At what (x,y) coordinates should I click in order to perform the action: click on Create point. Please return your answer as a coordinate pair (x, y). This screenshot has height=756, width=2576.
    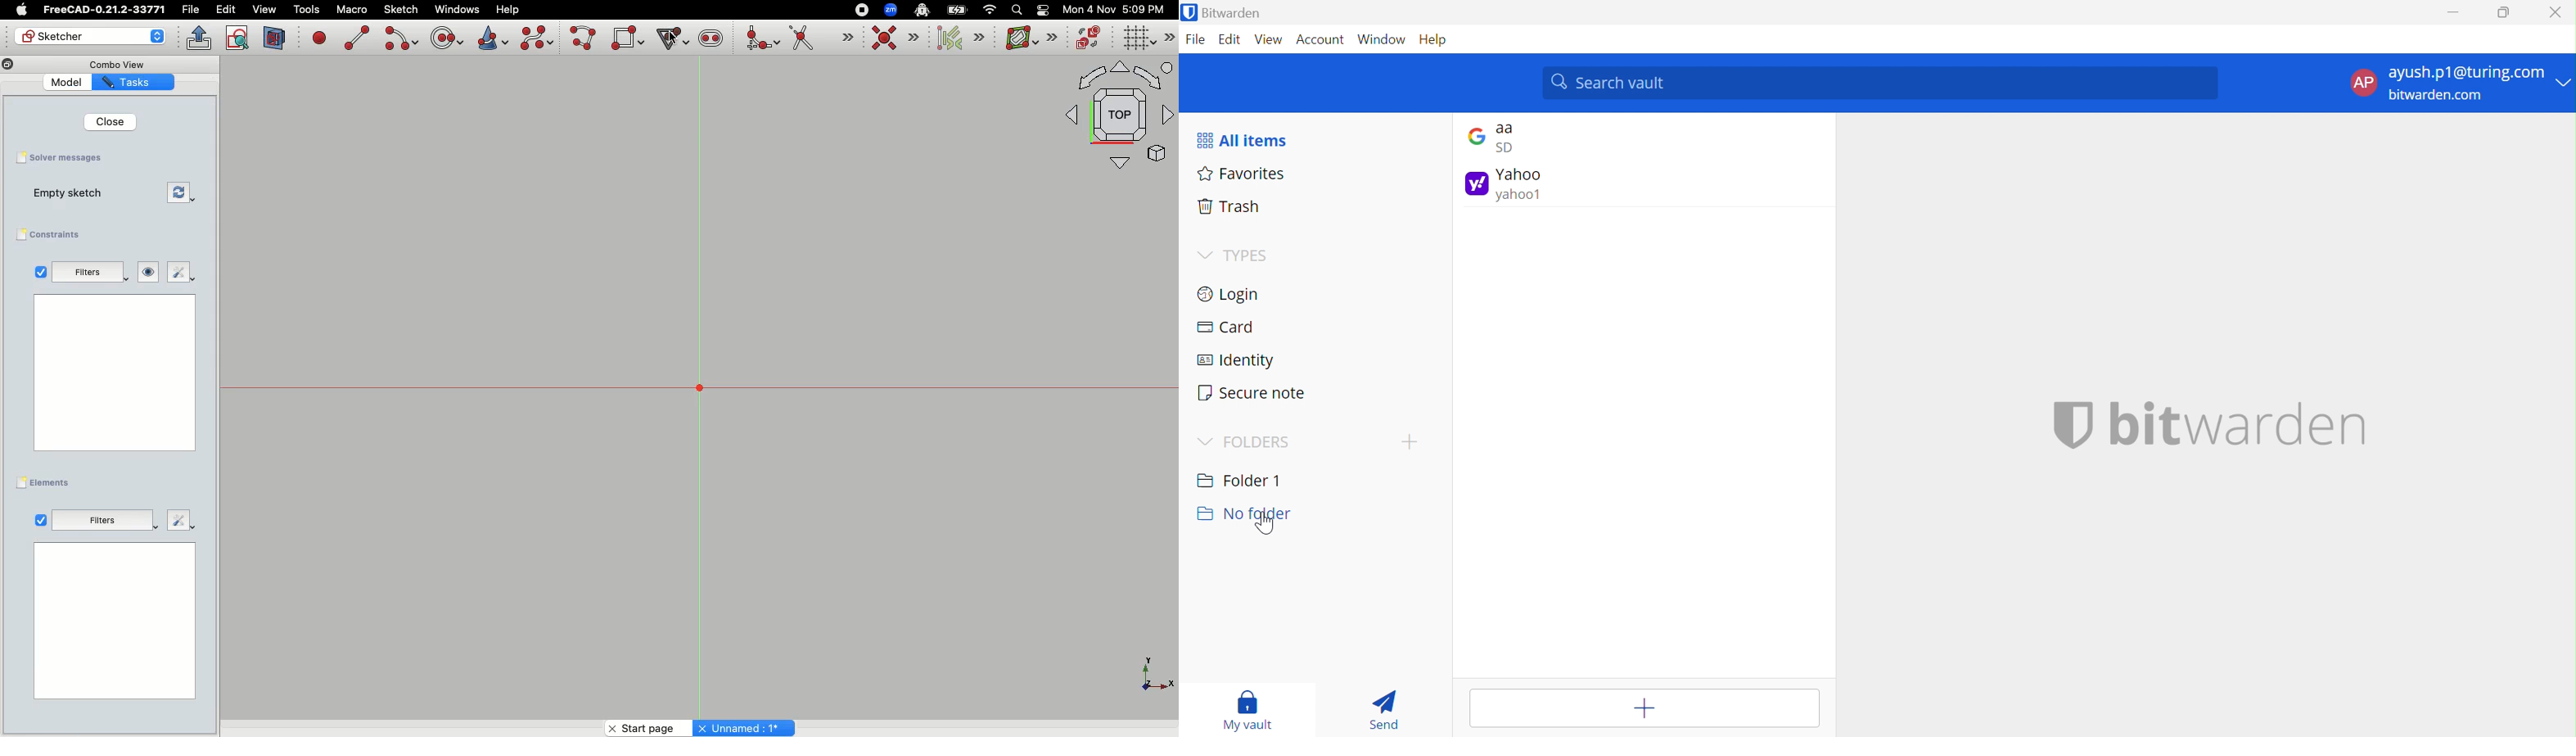
    Looking at the image, I should click on (320, 37).